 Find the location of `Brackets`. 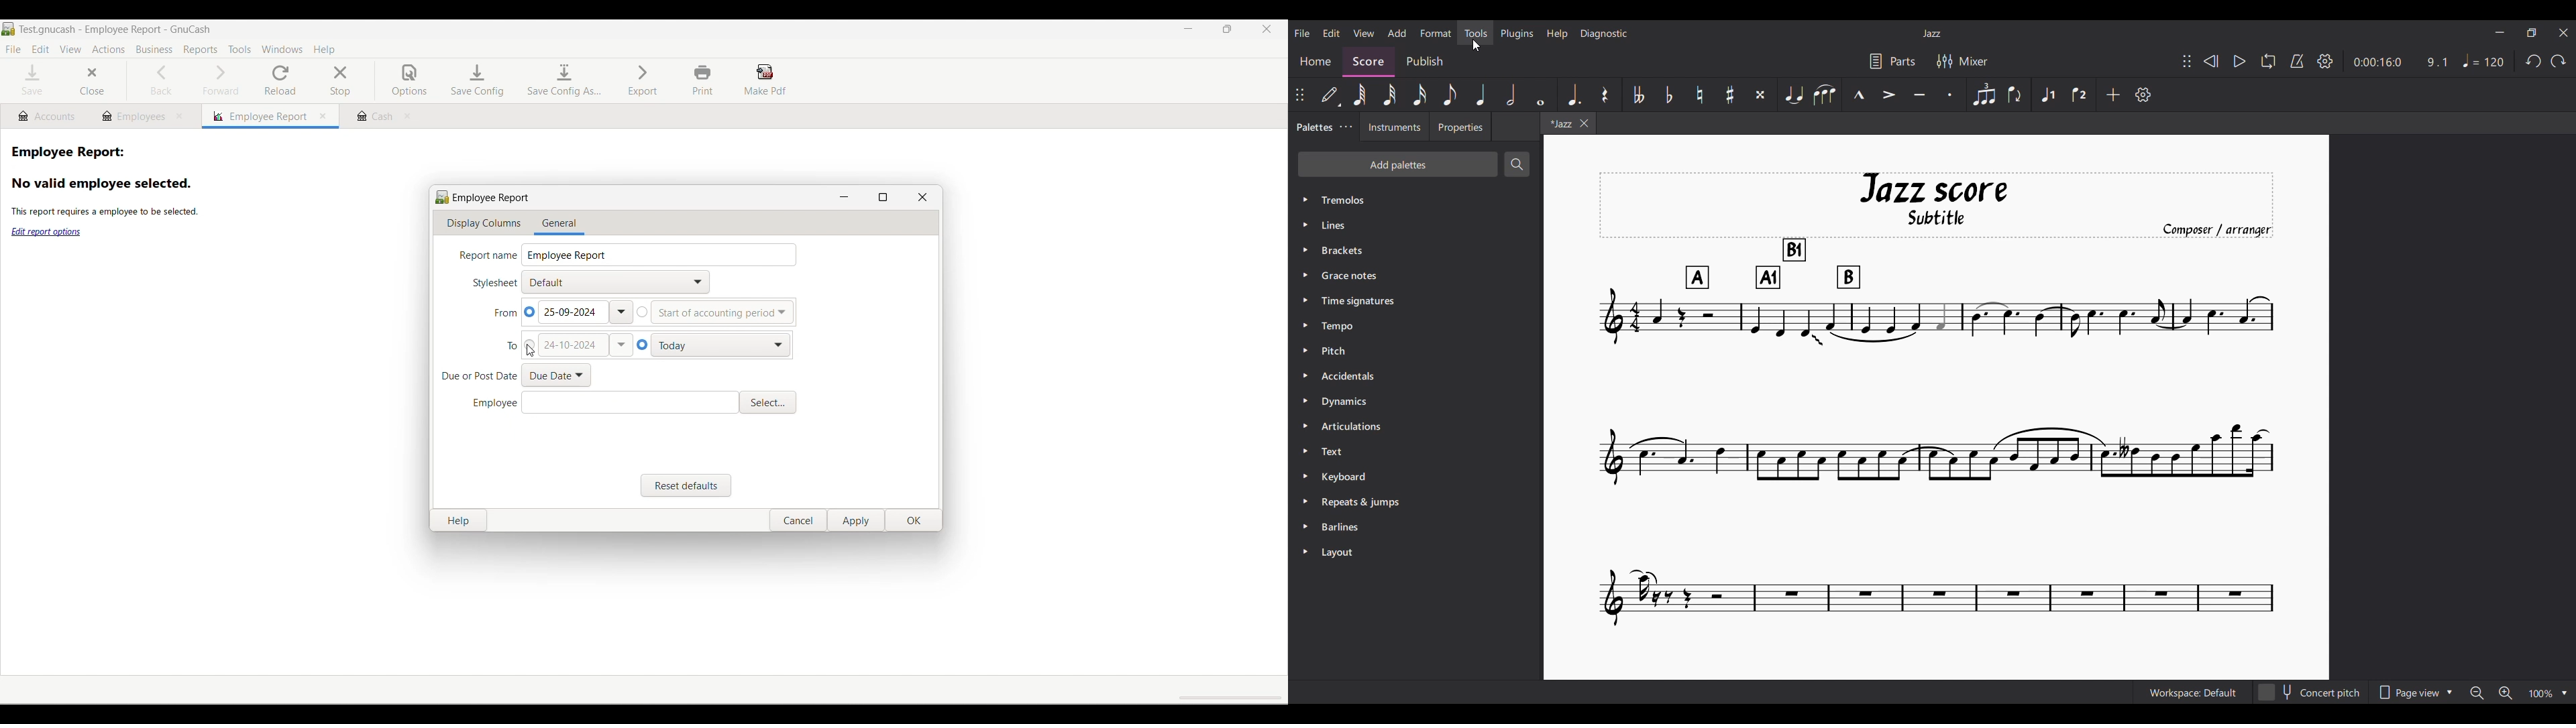

Brackets is located at coordinates (1415, 250).